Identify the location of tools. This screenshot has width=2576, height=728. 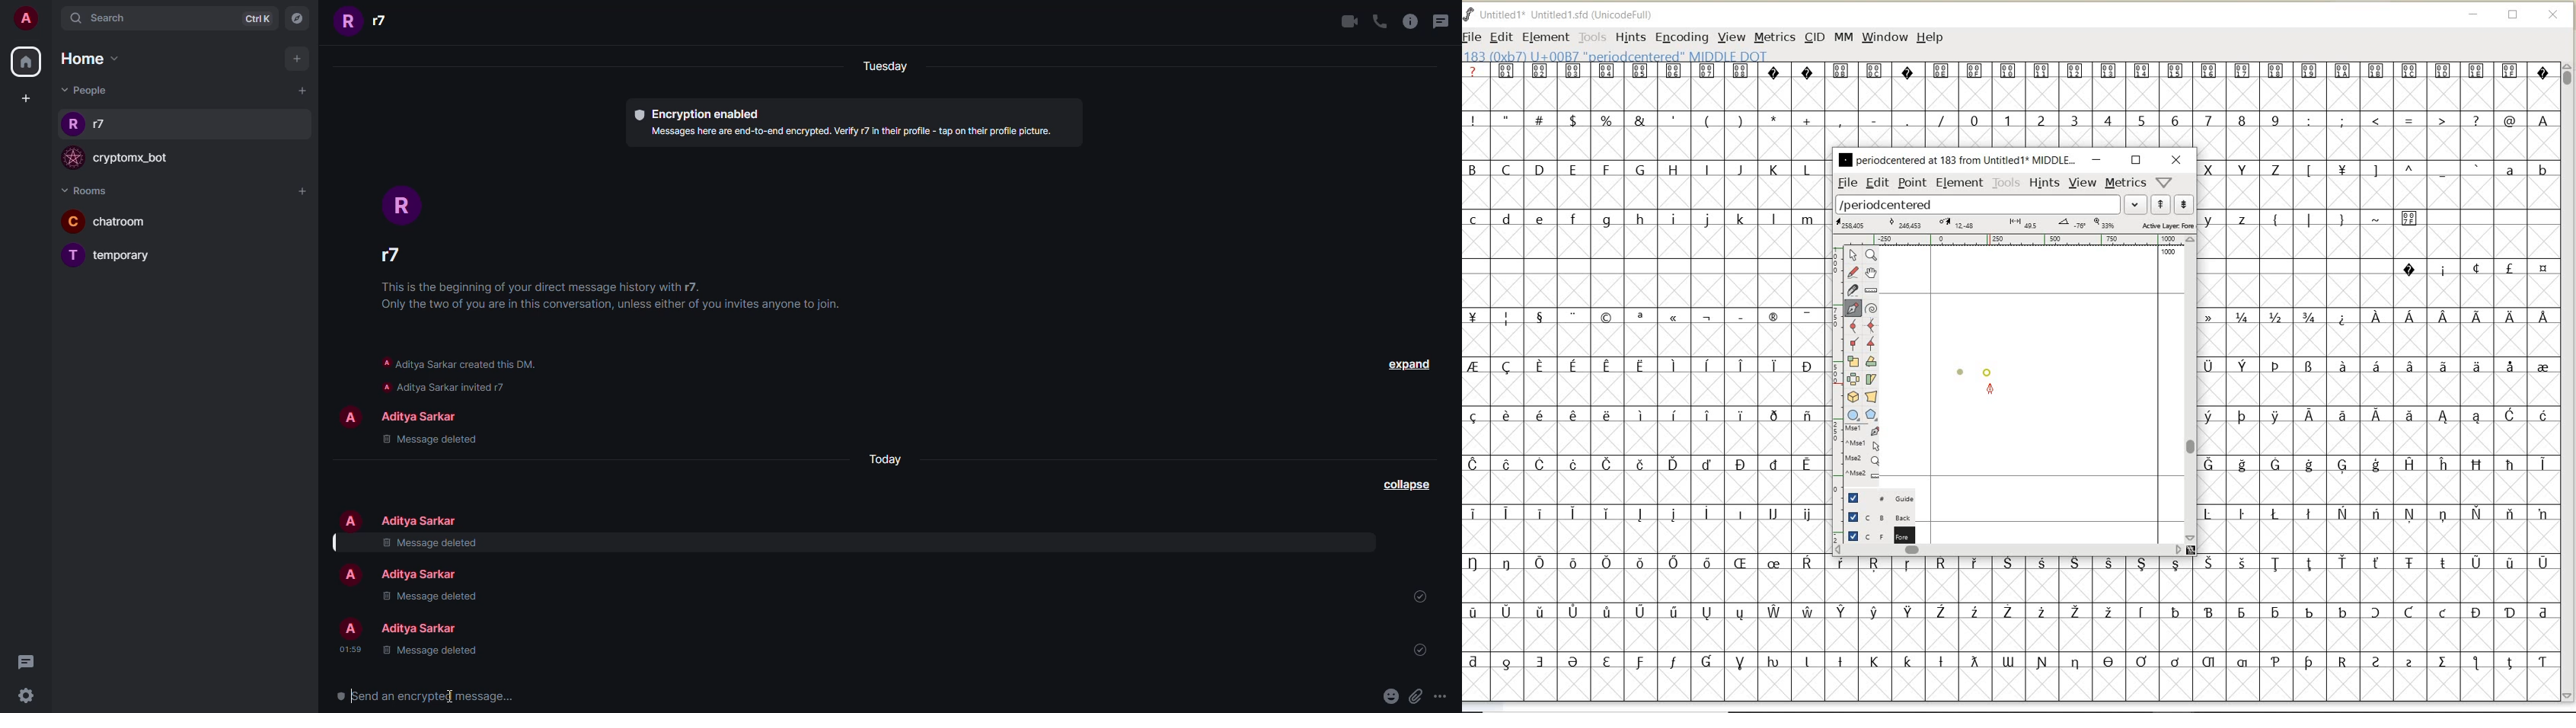
(2006, 183).